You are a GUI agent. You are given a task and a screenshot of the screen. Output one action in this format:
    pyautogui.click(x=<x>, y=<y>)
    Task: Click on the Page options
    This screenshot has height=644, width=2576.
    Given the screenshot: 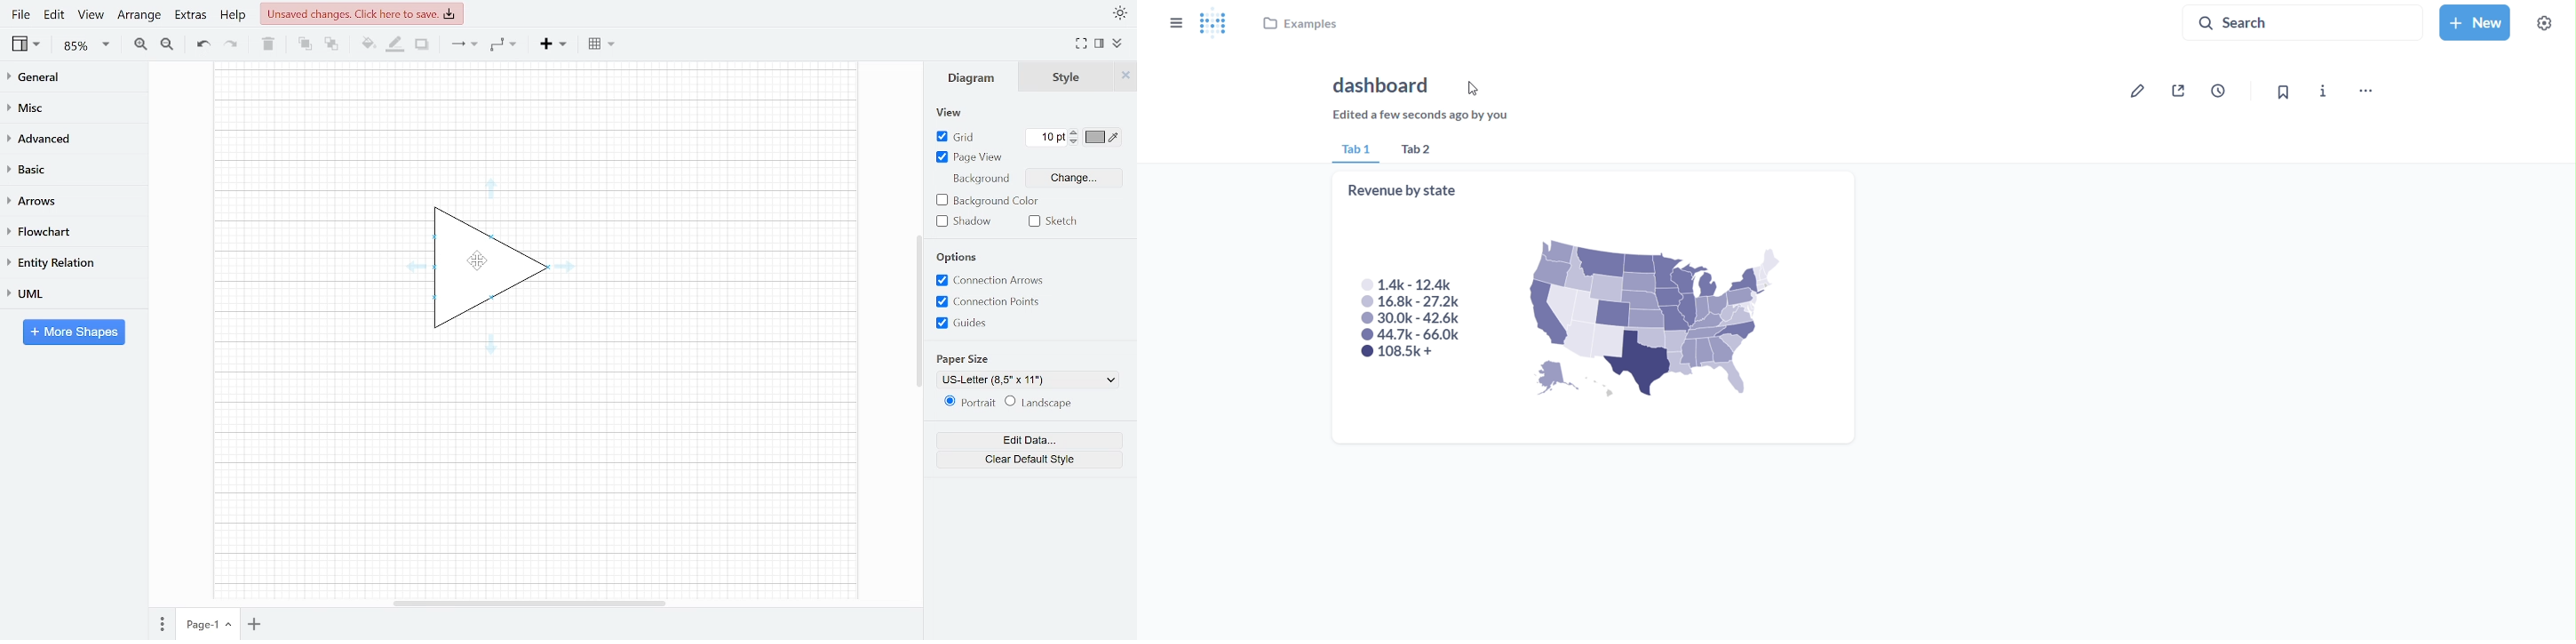 What is the action you would take?
    pyautogui.click(x=229, y=625)
    